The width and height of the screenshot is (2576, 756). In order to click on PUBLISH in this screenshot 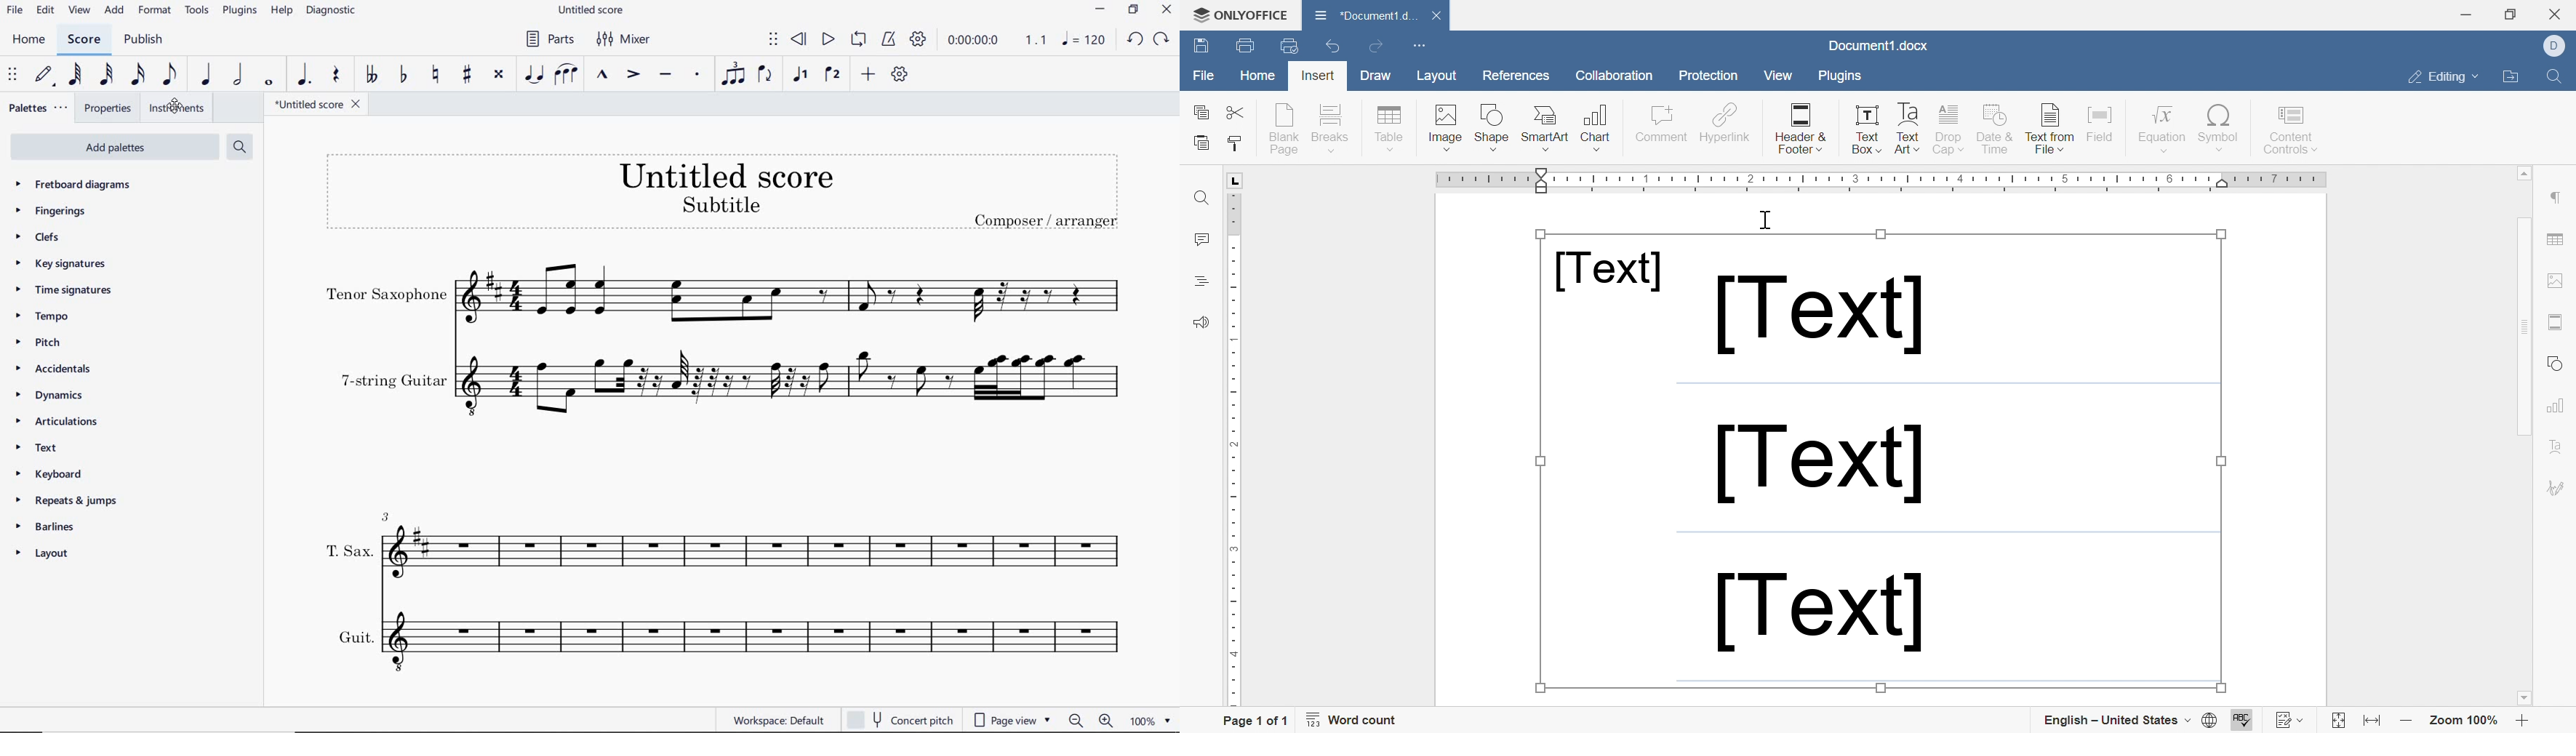, I will do `click(141, 40)`.